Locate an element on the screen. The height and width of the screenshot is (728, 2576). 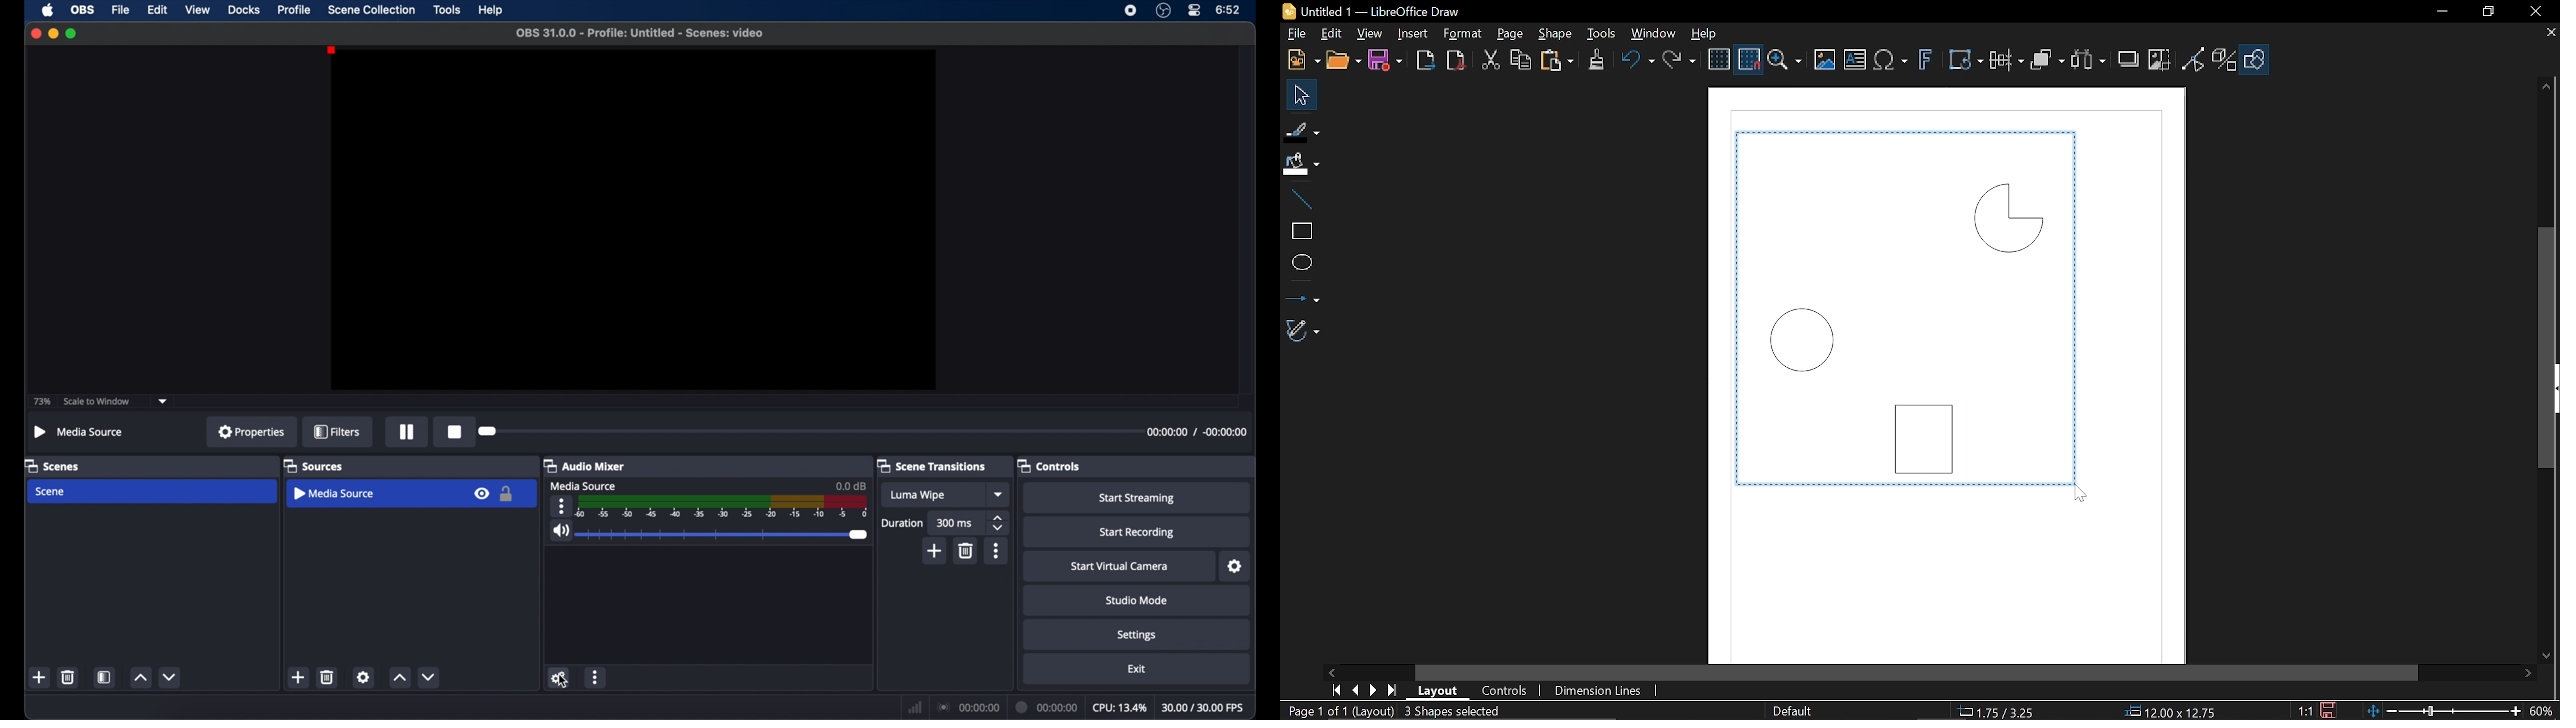
cpu is located at coordinates (1119, 708).